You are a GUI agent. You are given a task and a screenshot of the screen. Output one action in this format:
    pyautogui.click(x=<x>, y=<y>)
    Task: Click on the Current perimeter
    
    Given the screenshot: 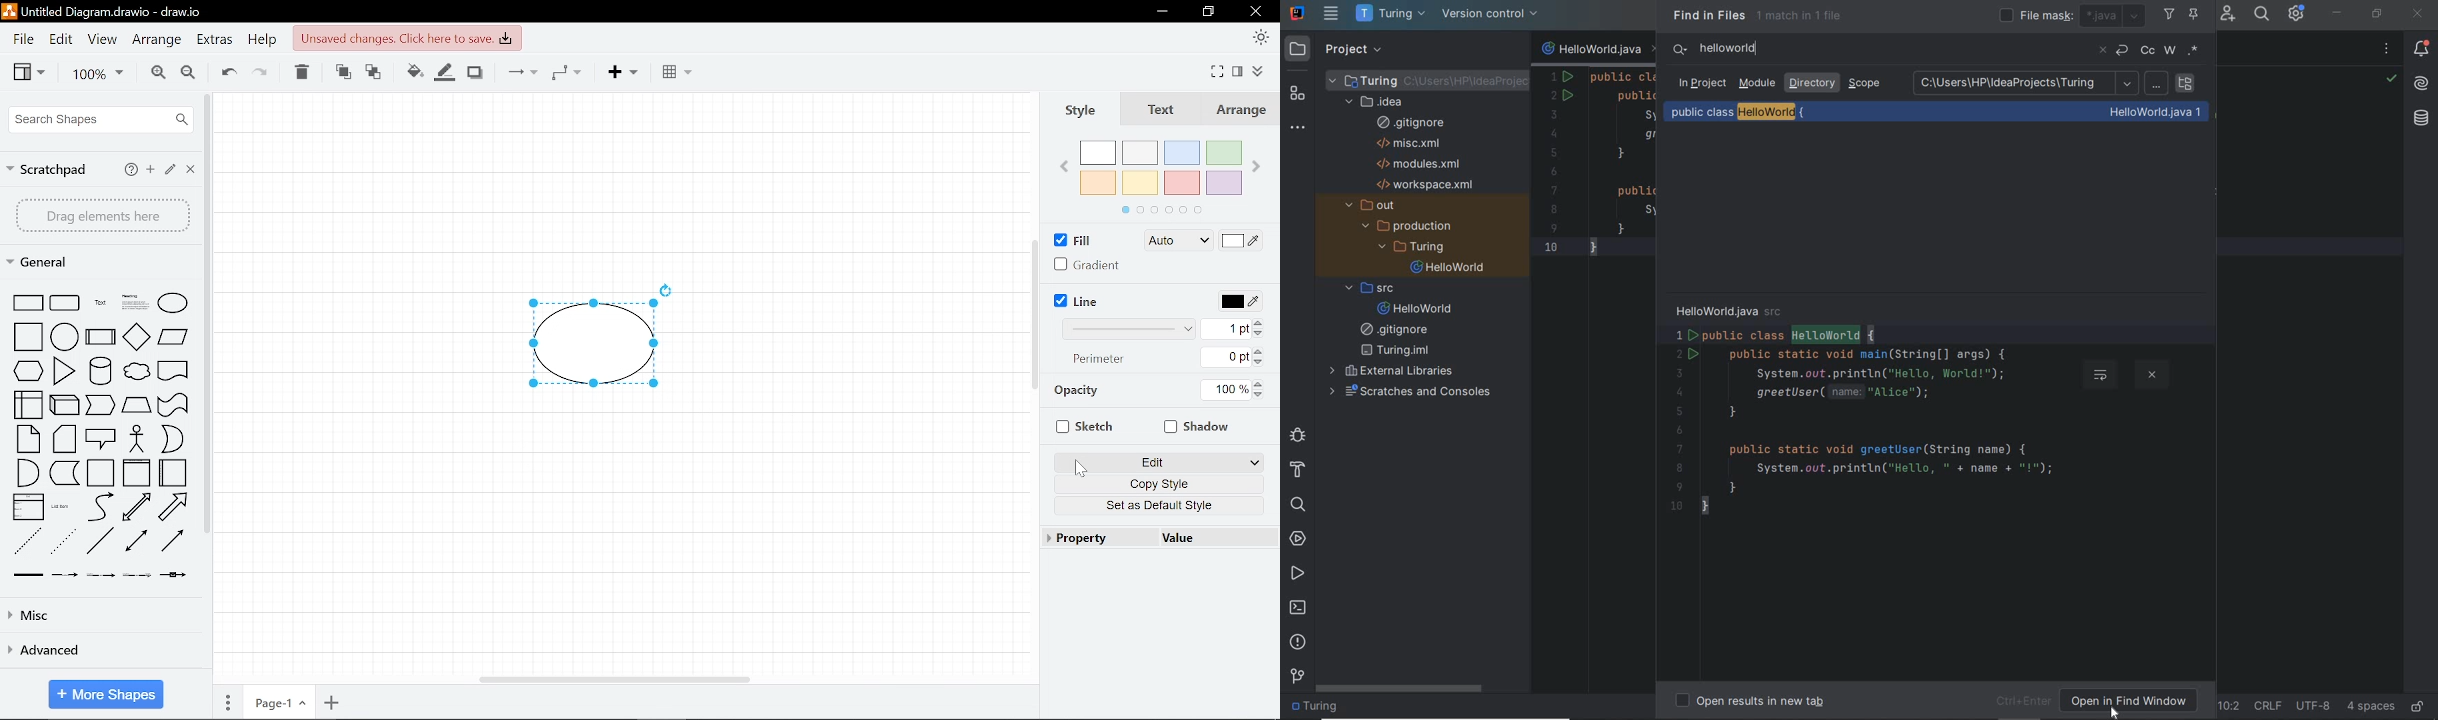 What is the action you would take?
    pyautogui.click(x=1231, y=358)
    